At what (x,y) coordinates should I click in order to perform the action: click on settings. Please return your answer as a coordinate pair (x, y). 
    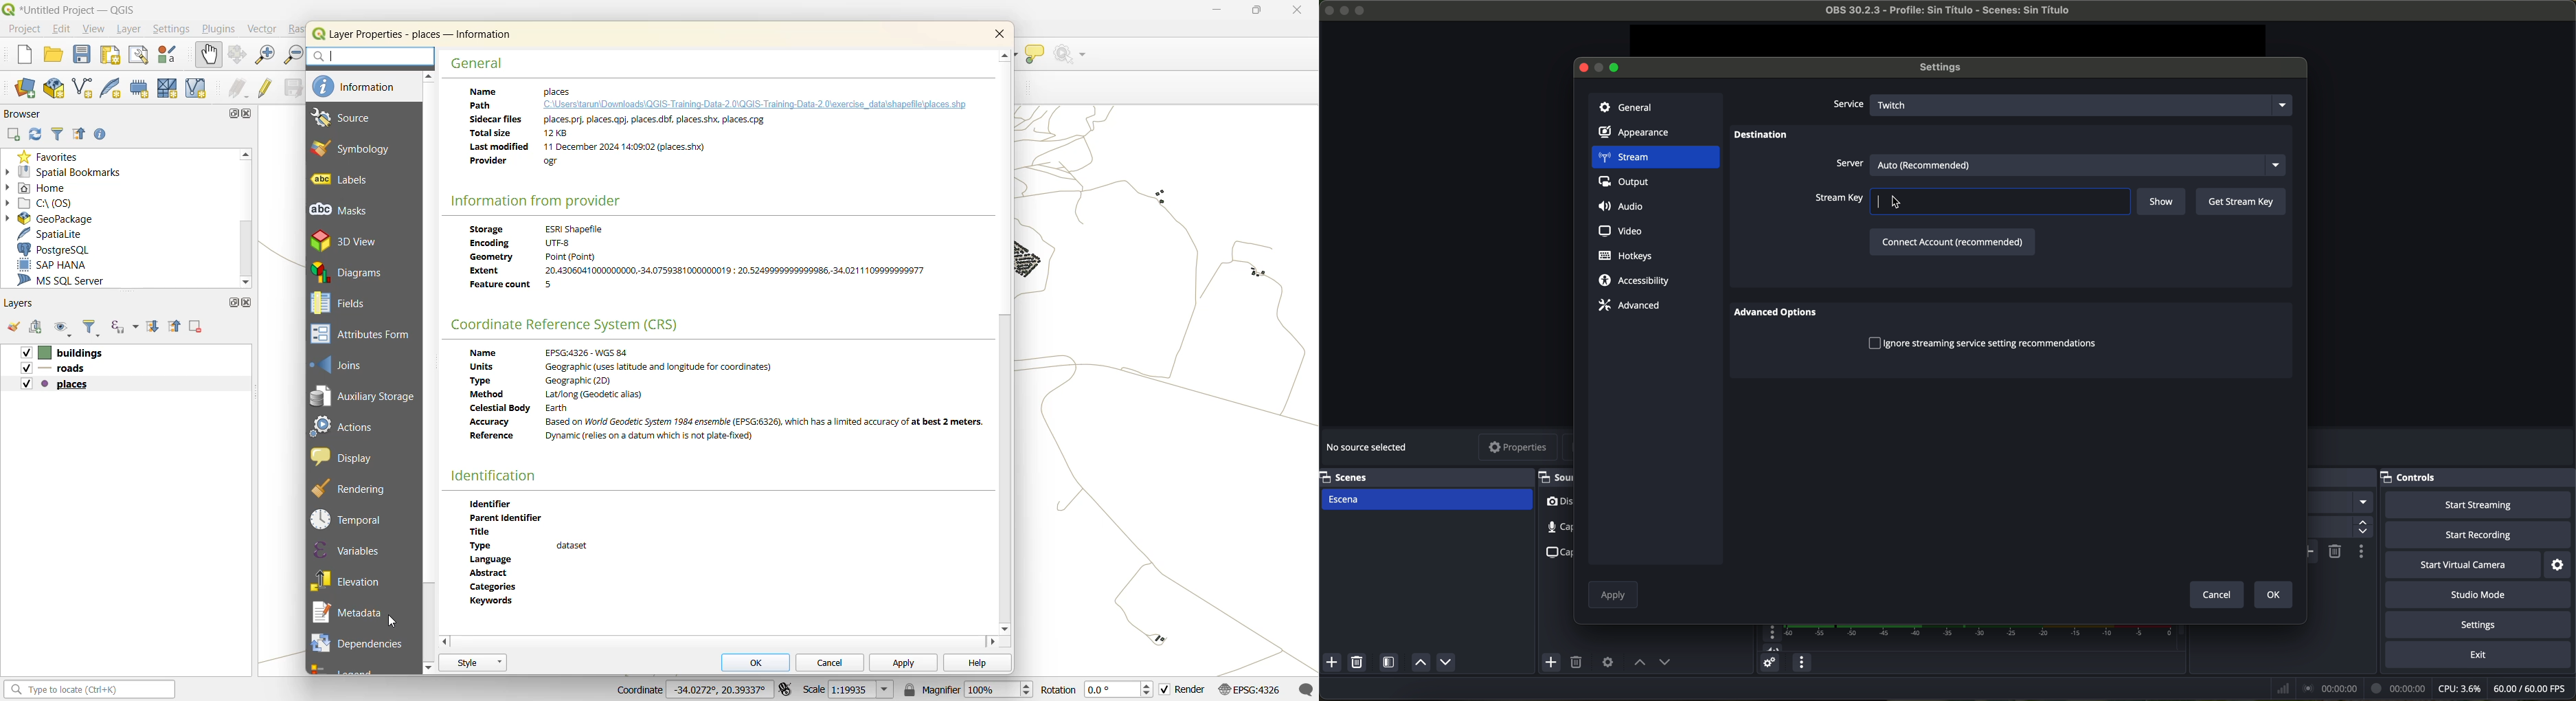
    Looking at the image, I should click on (2481, 626).